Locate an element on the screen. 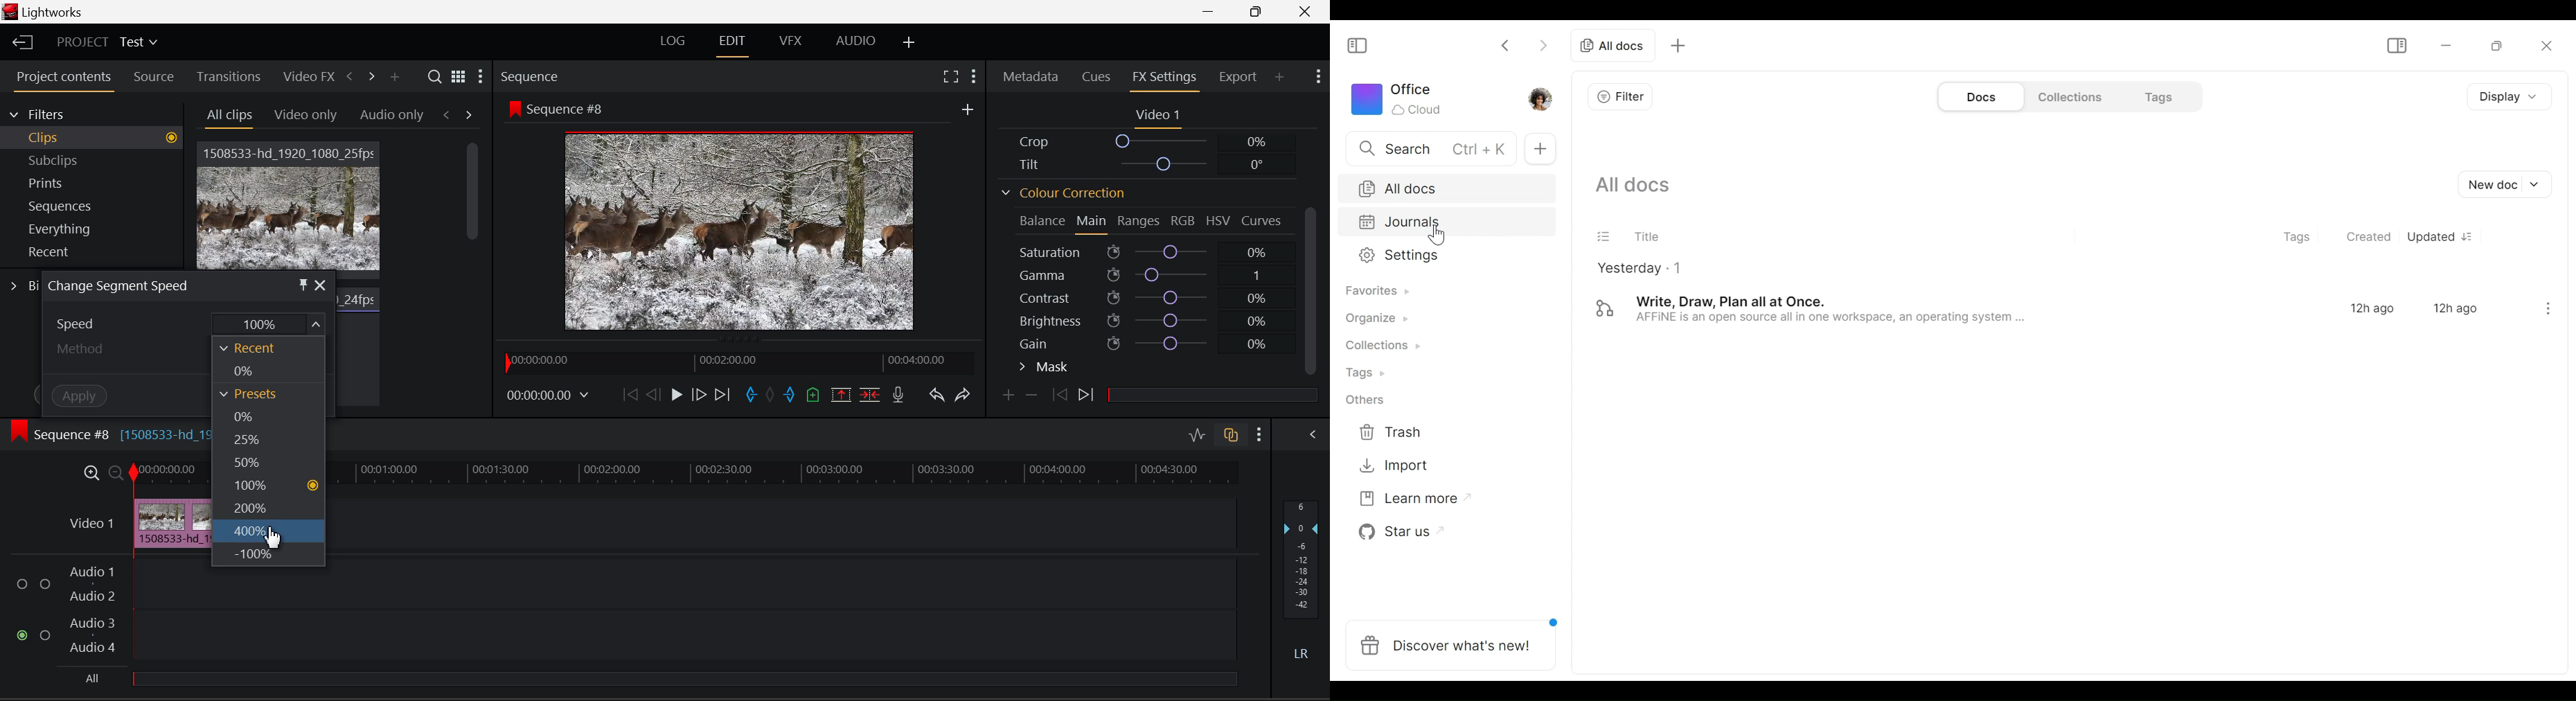 The height and width of the screenshot is (728, 2576). Settings is located at coordinates (483, 77).